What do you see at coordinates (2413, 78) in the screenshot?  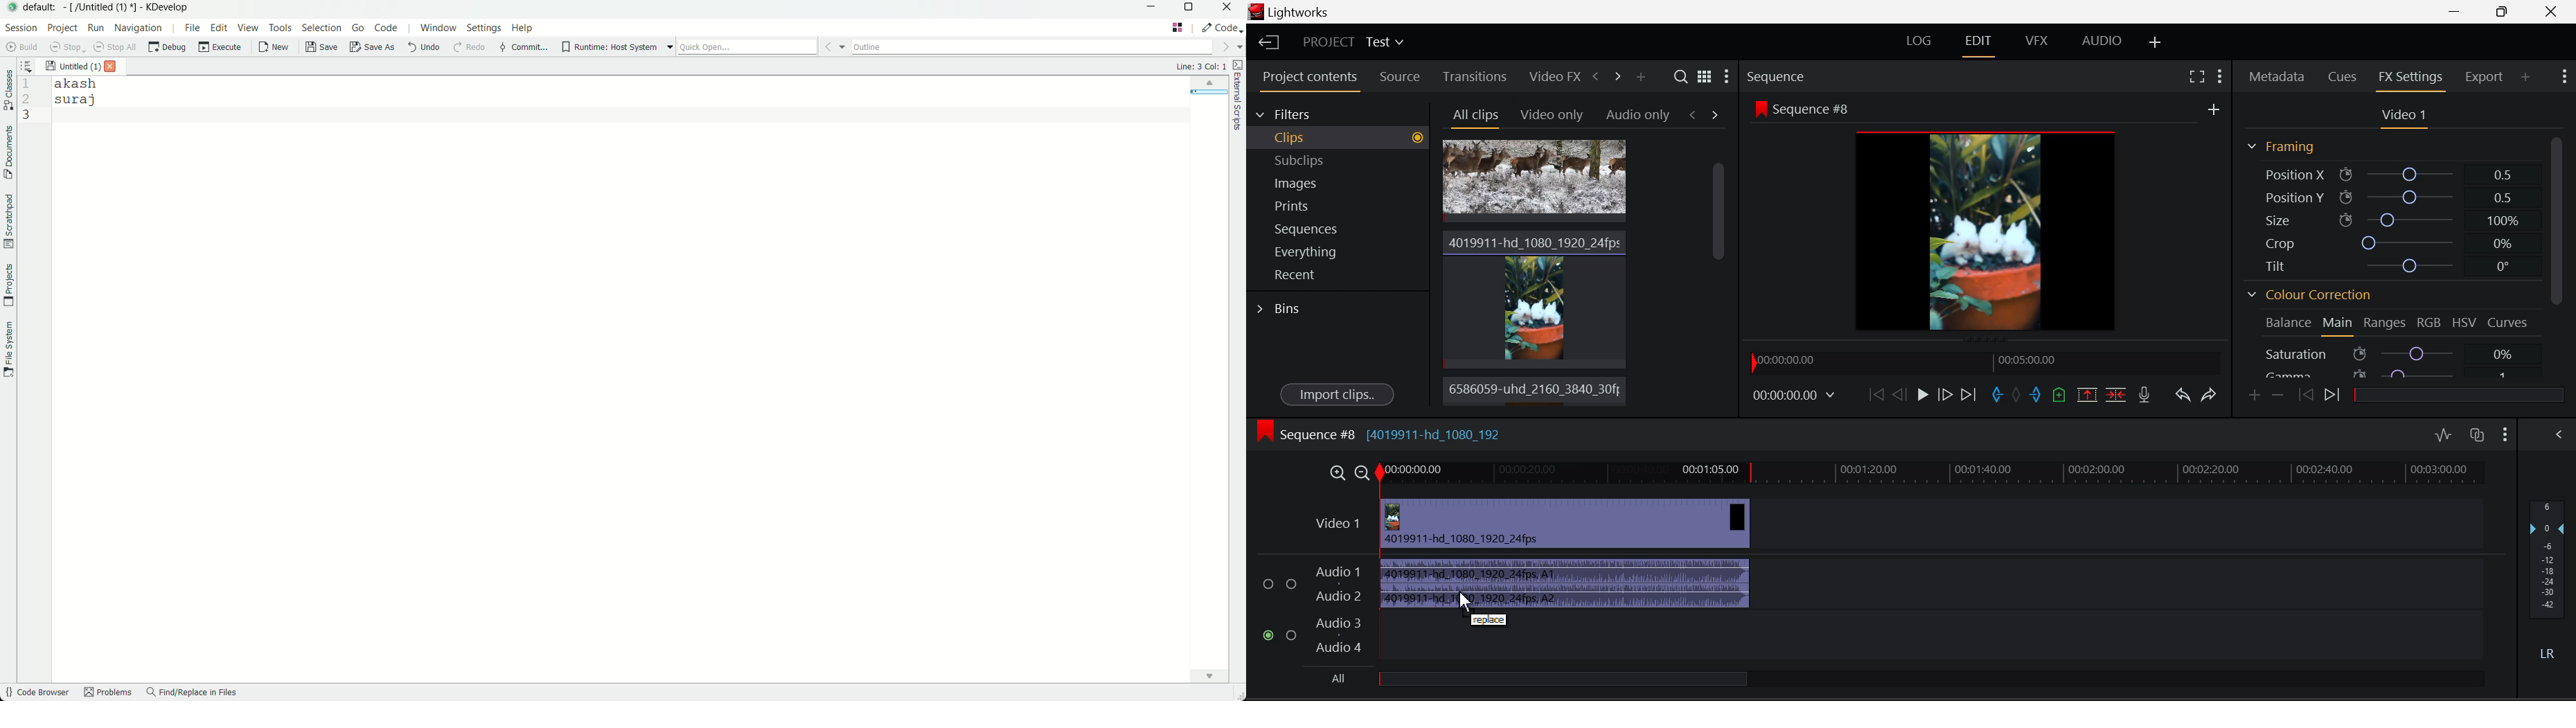 I see `FX Settings Open` at bounding box center [2413, 78].